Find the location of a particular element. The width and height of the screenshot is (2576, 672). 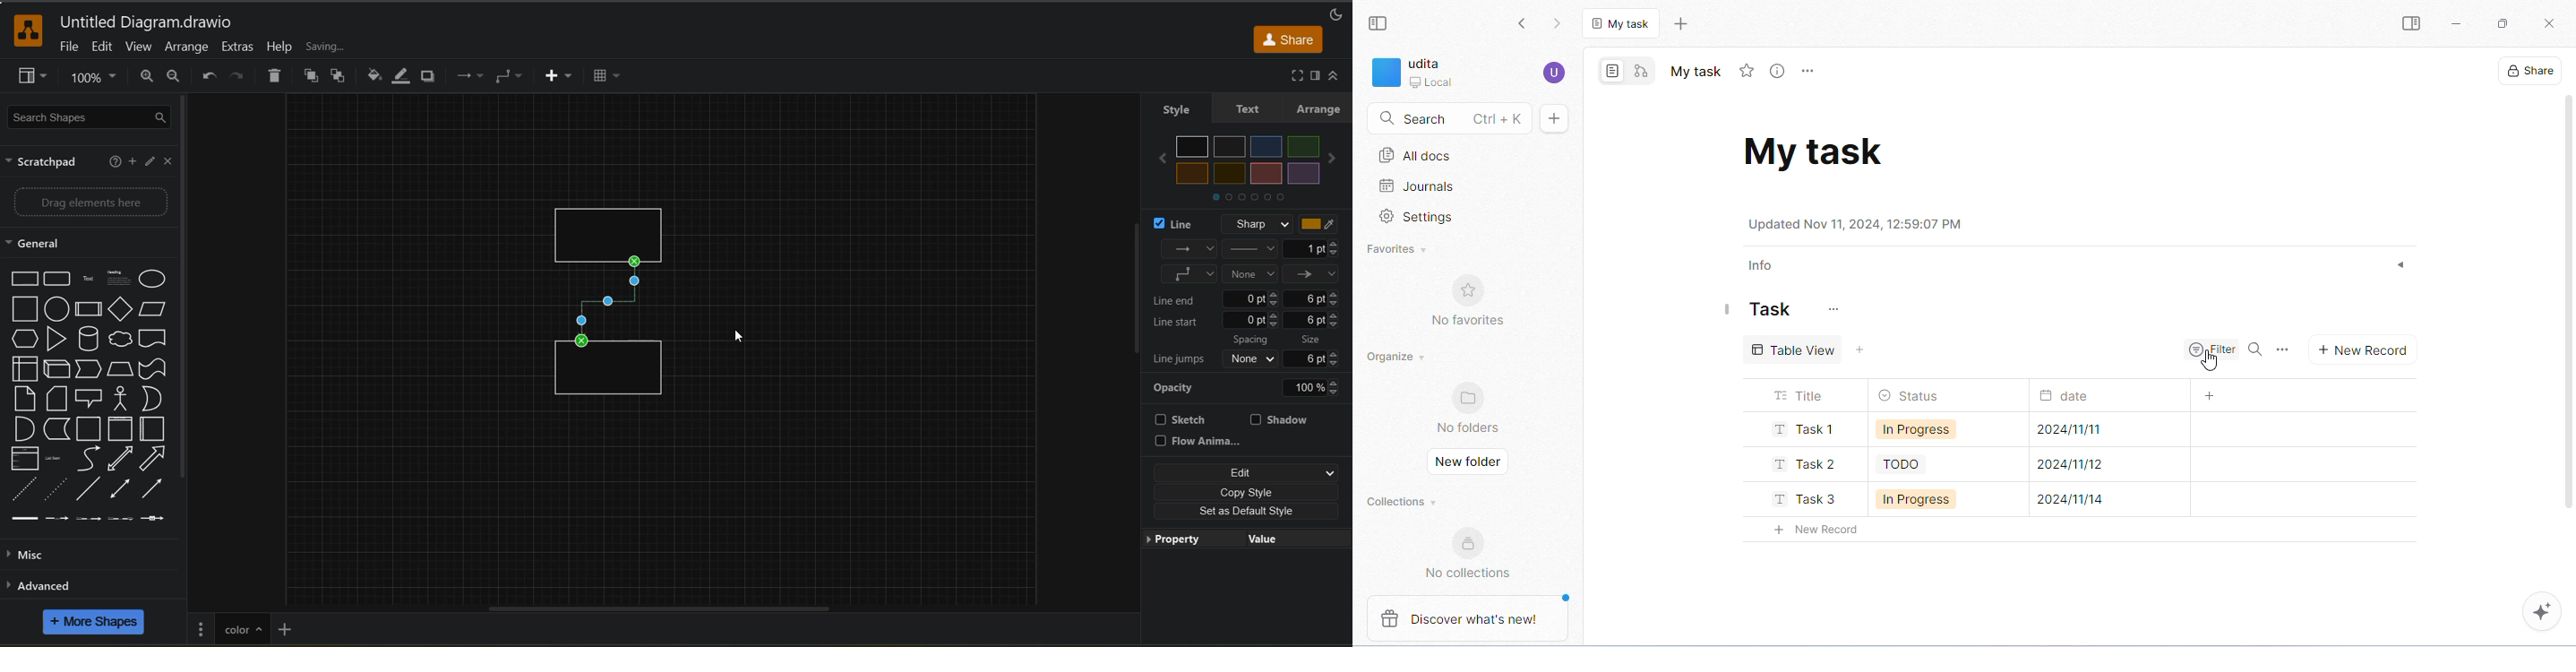

Callout is located at coordinates (93, 398).